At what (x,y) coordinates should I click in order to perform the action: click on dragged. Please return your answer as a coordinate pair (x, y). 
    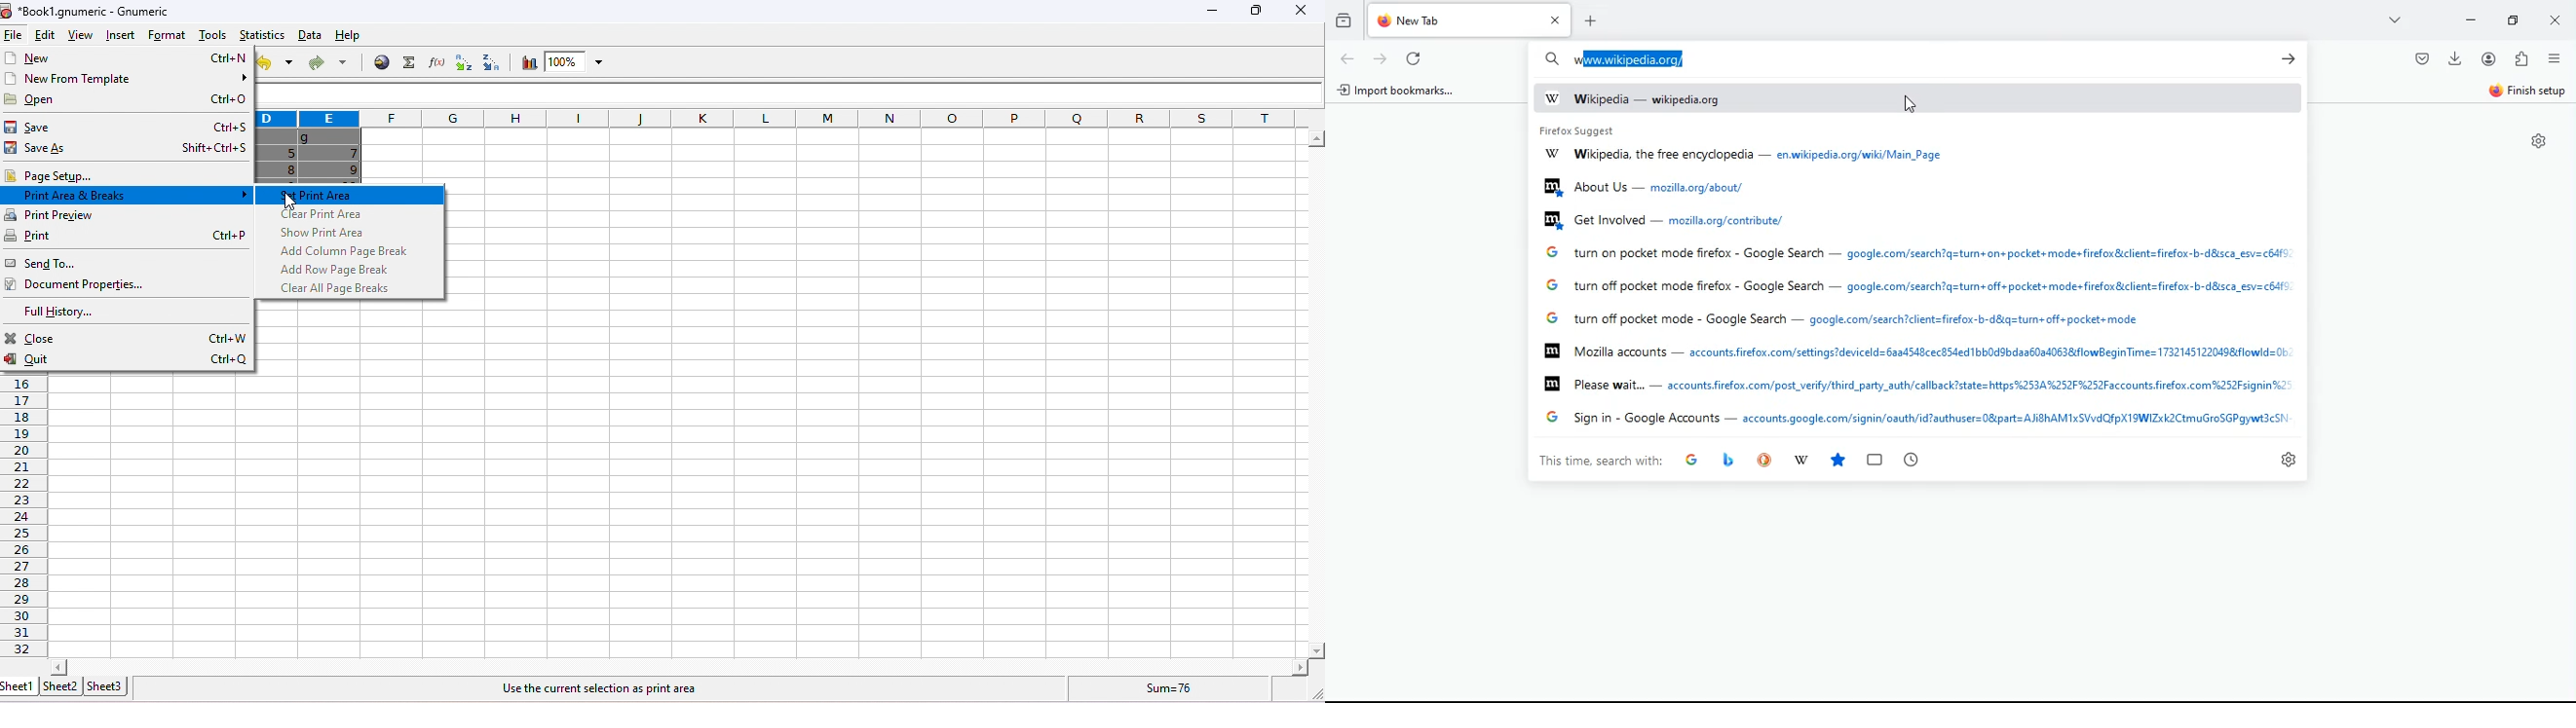
    Looking at the image, I should click on (311, 156).